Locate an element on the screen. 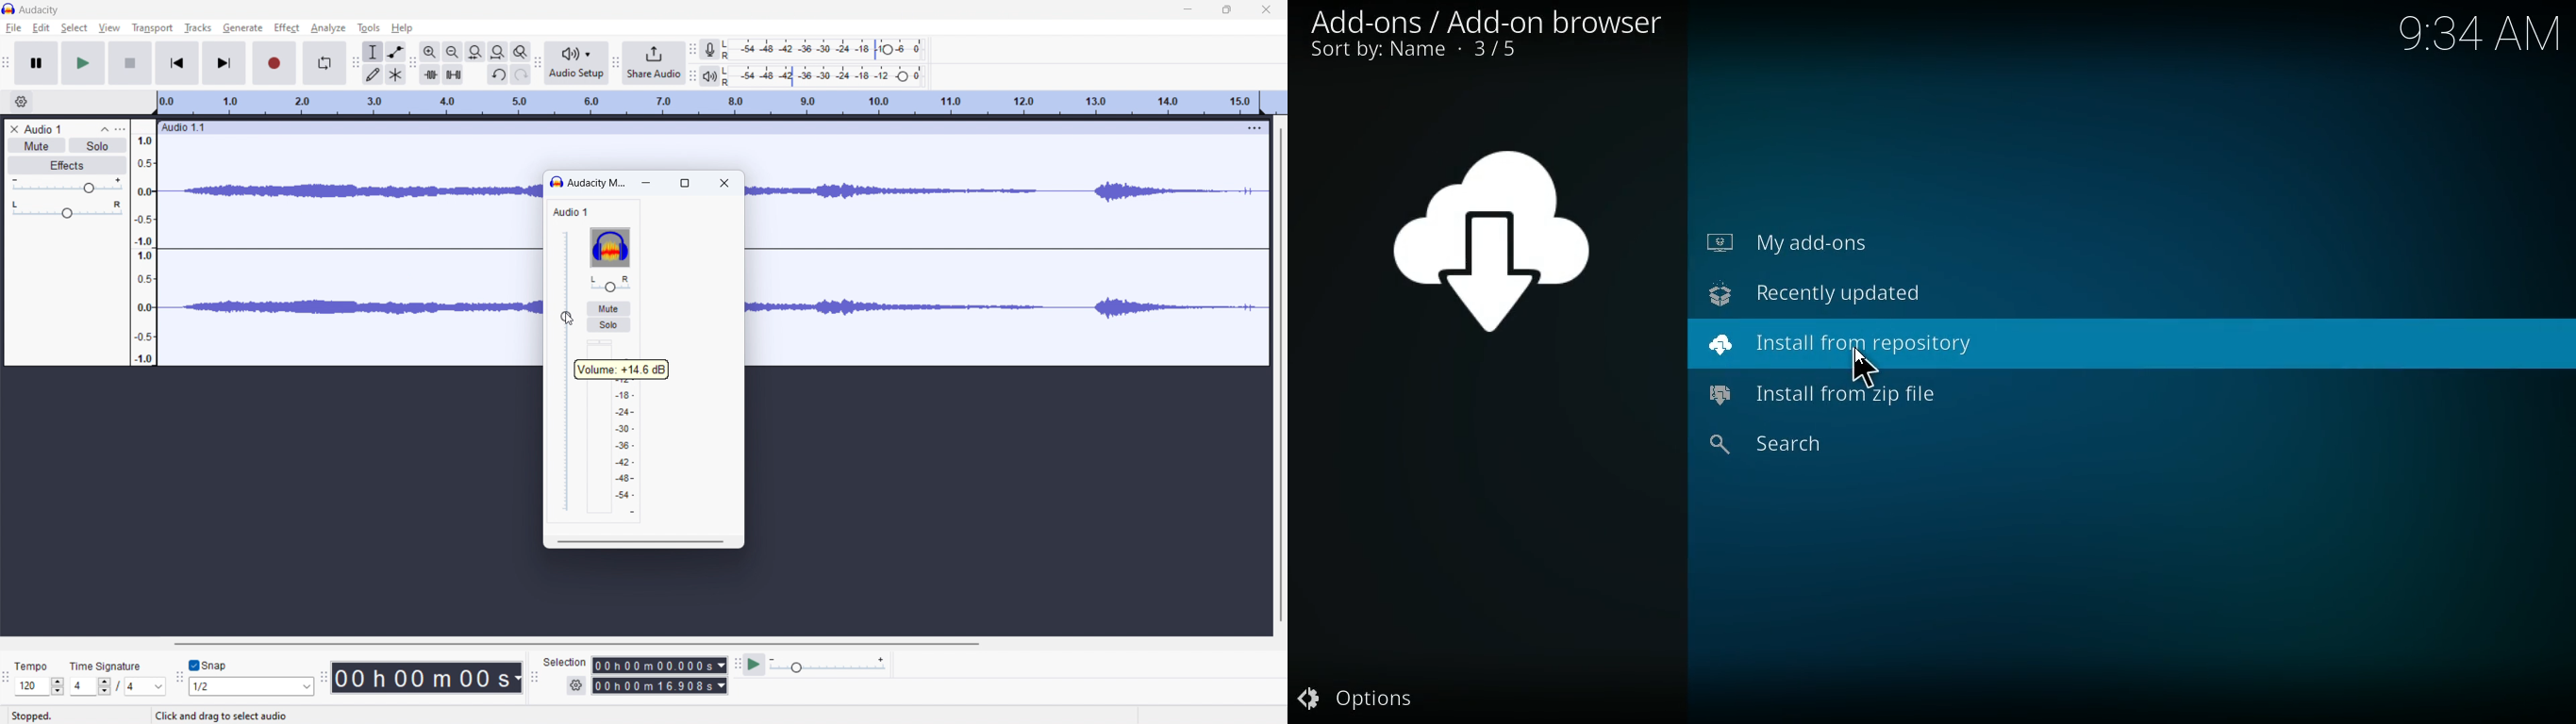  install from repository is located at coordinates (1867, 349).